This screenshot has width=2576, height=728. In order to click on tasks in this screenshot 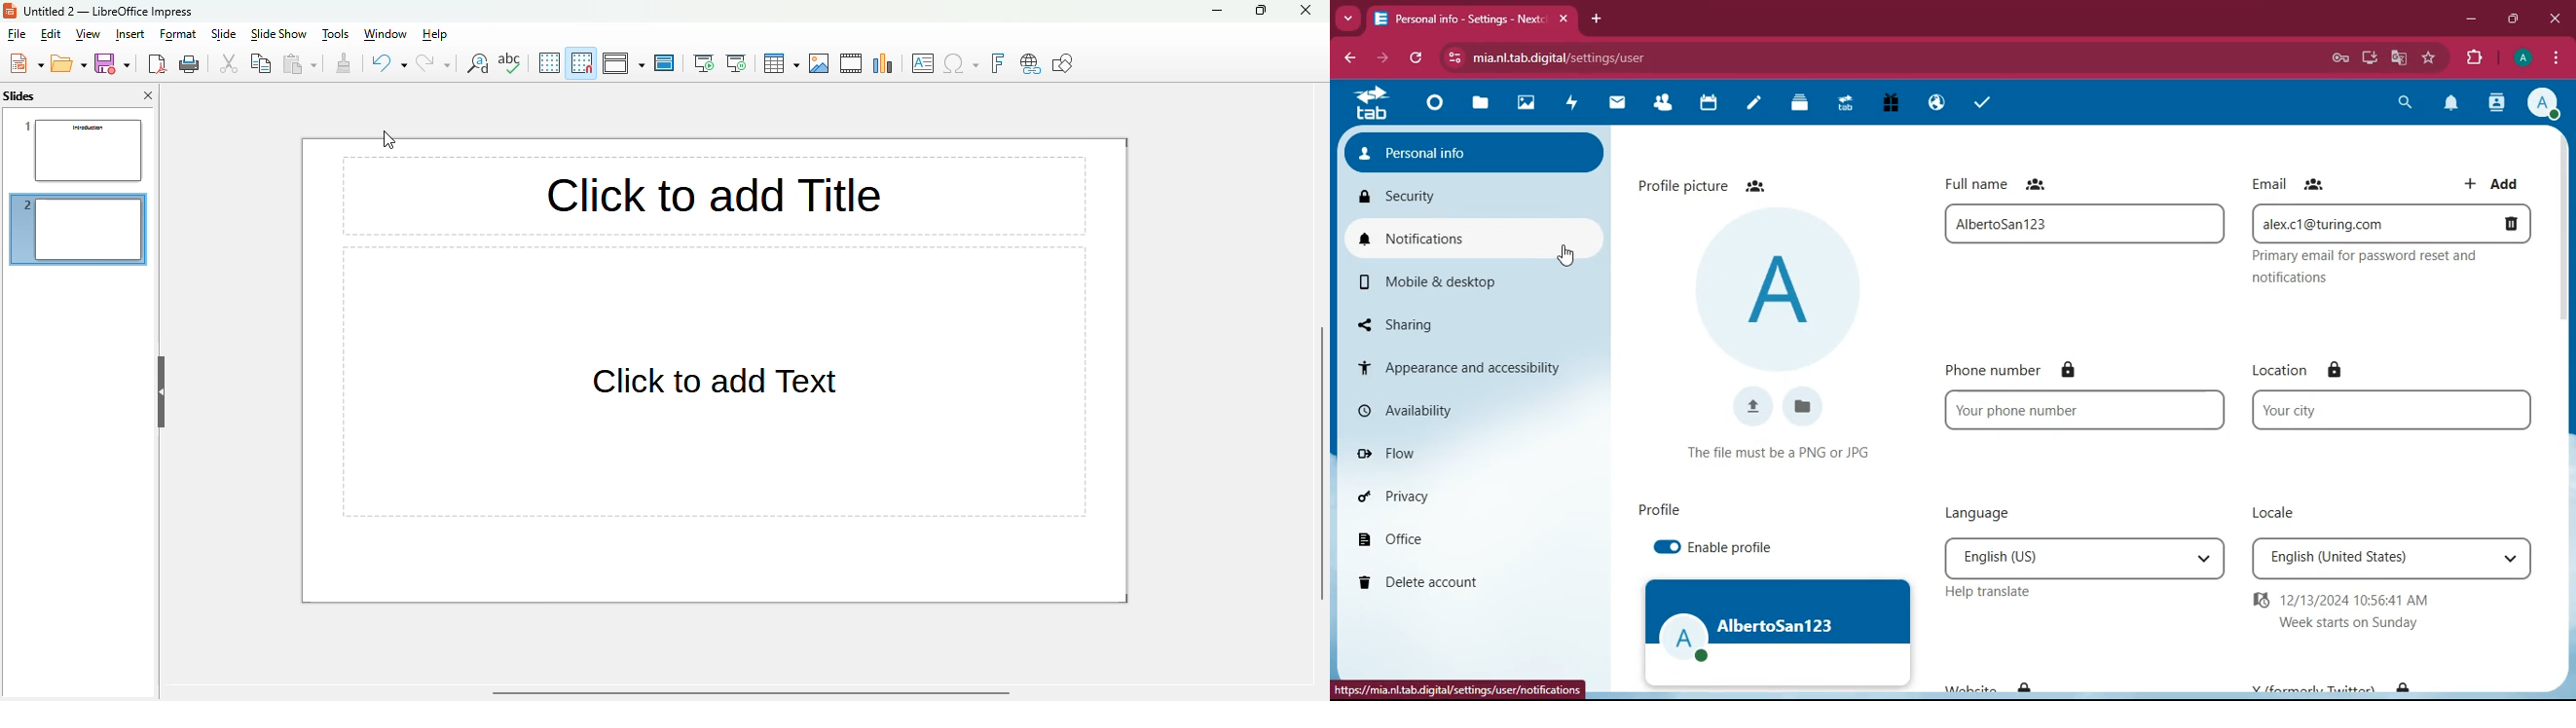, I will do `click(1985, 102)`.